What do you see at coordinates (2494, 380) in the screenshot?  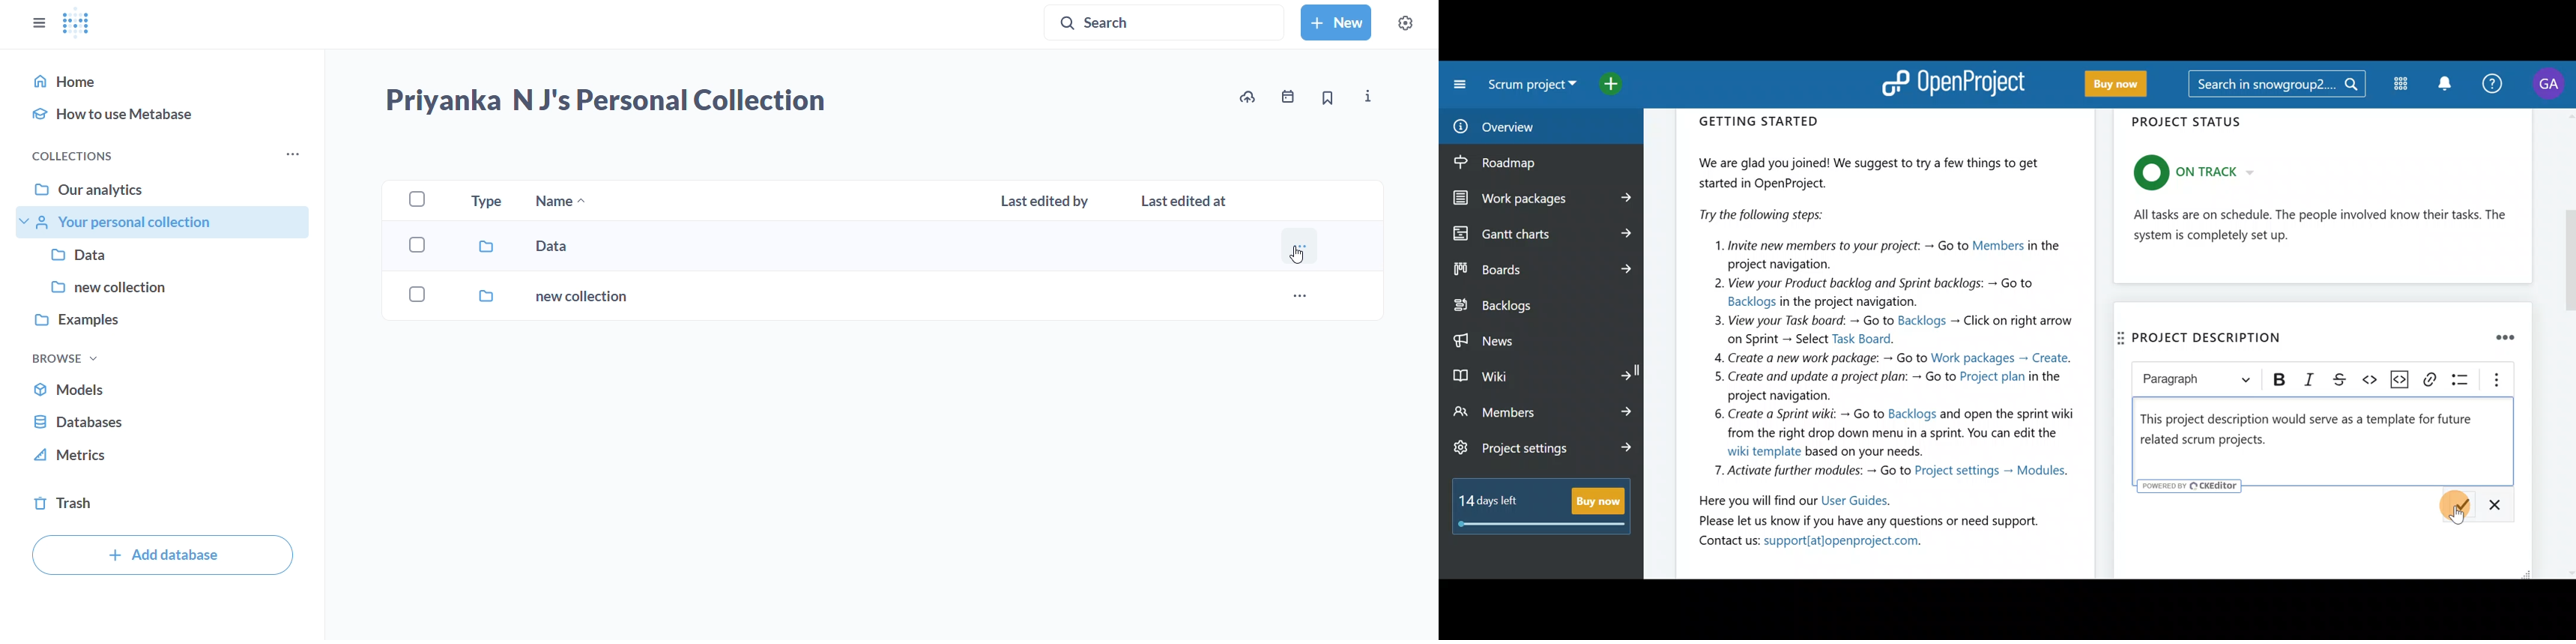 I see `Show more items` at bounding box center [2494, 380].